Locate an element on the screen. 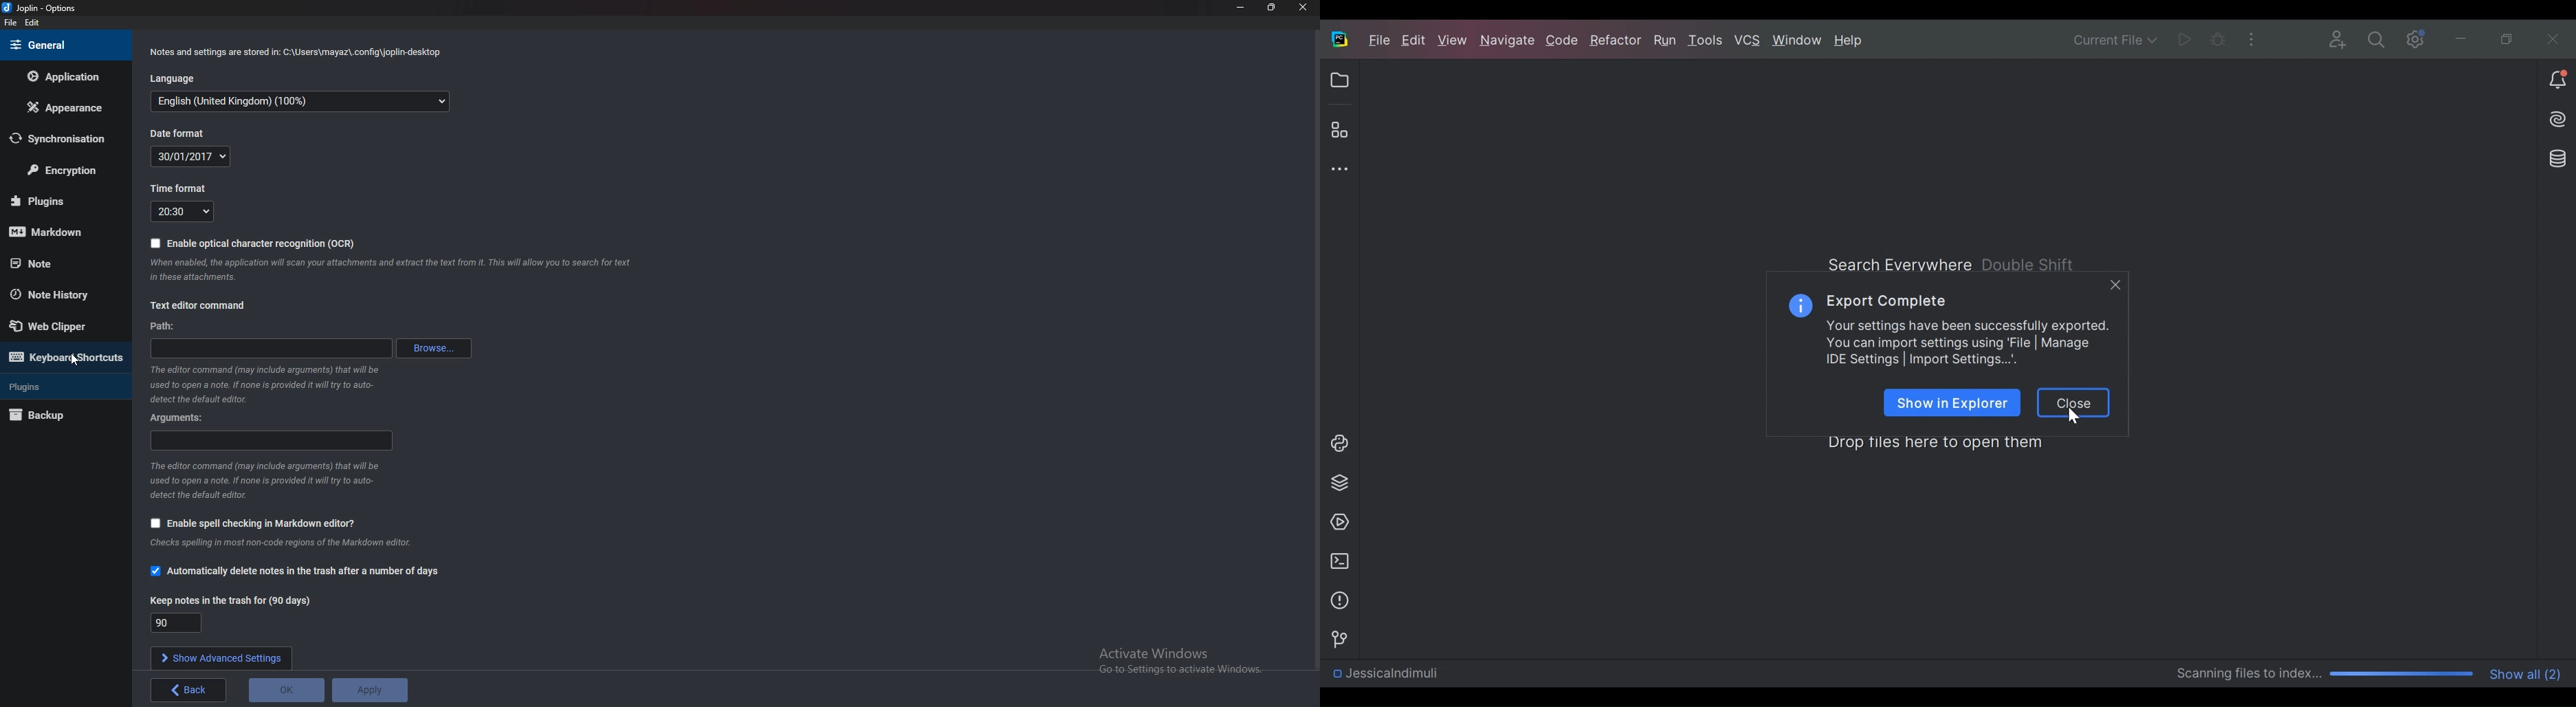 This screenshot has height=728, width=2576. The editor command (may include arguments) that will be
used to open a note. If none is provided it will ry to auto-
detect the default editor. is located at coordinates (520, 1113).